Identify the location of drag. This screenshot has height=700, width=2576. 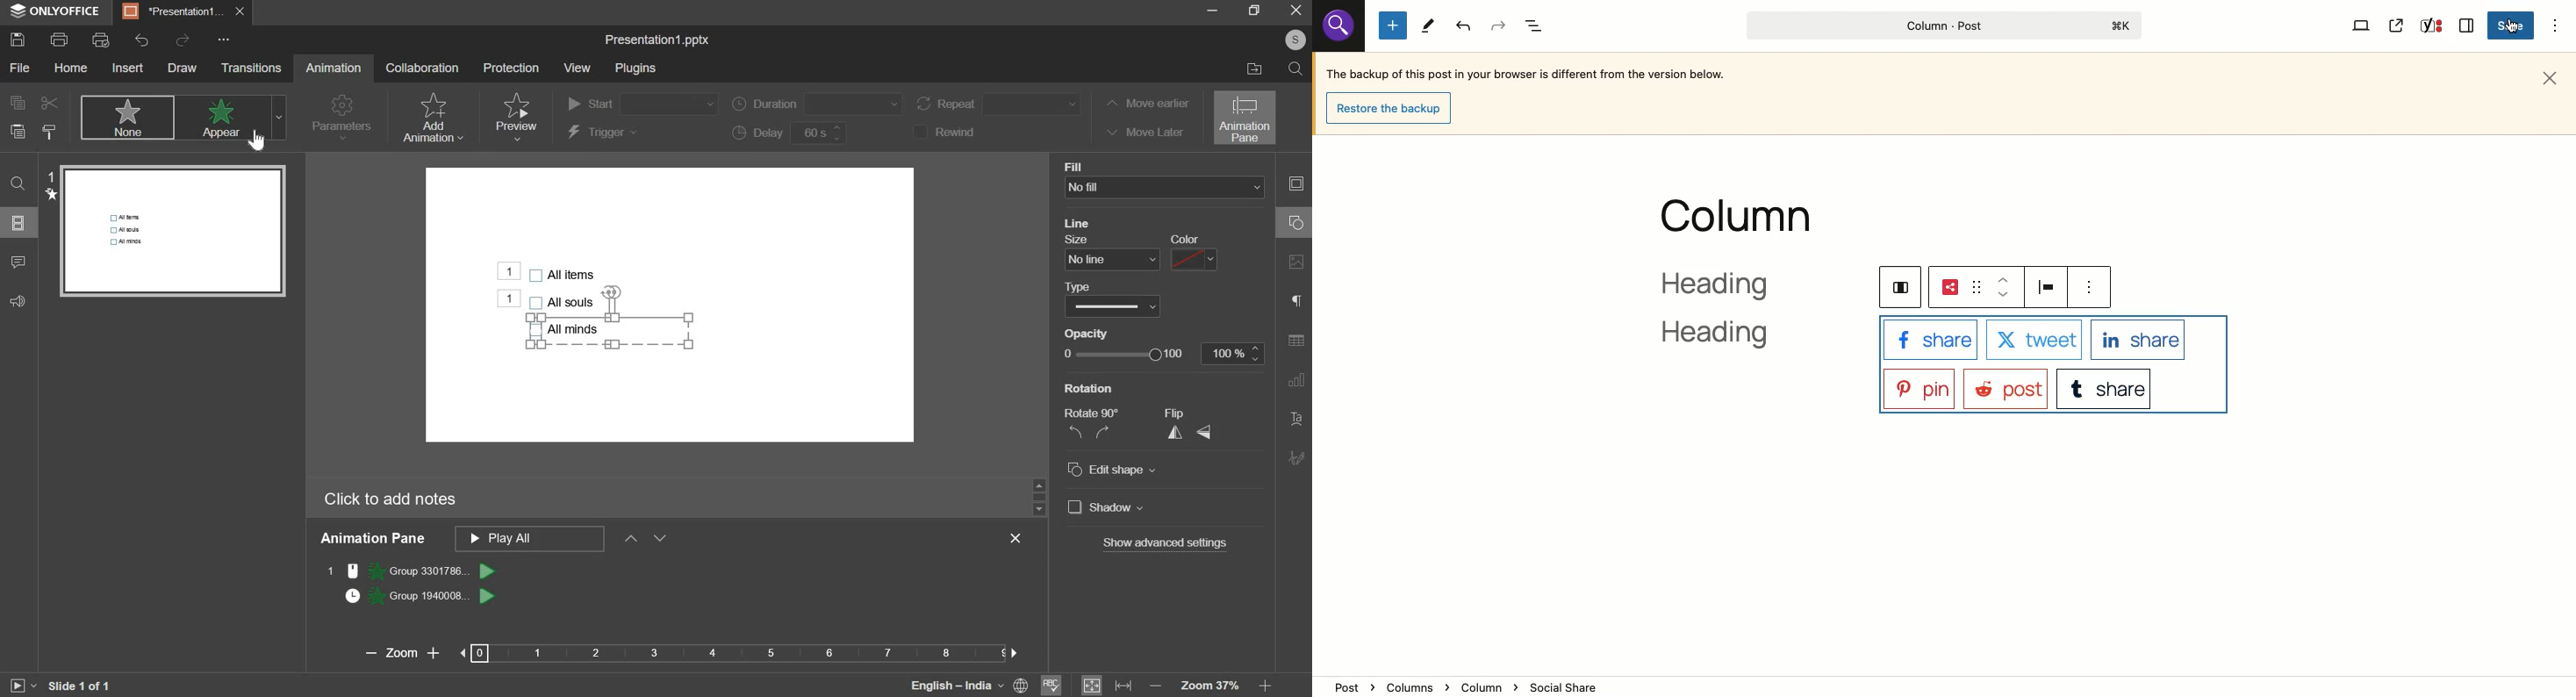
(1975, 287).